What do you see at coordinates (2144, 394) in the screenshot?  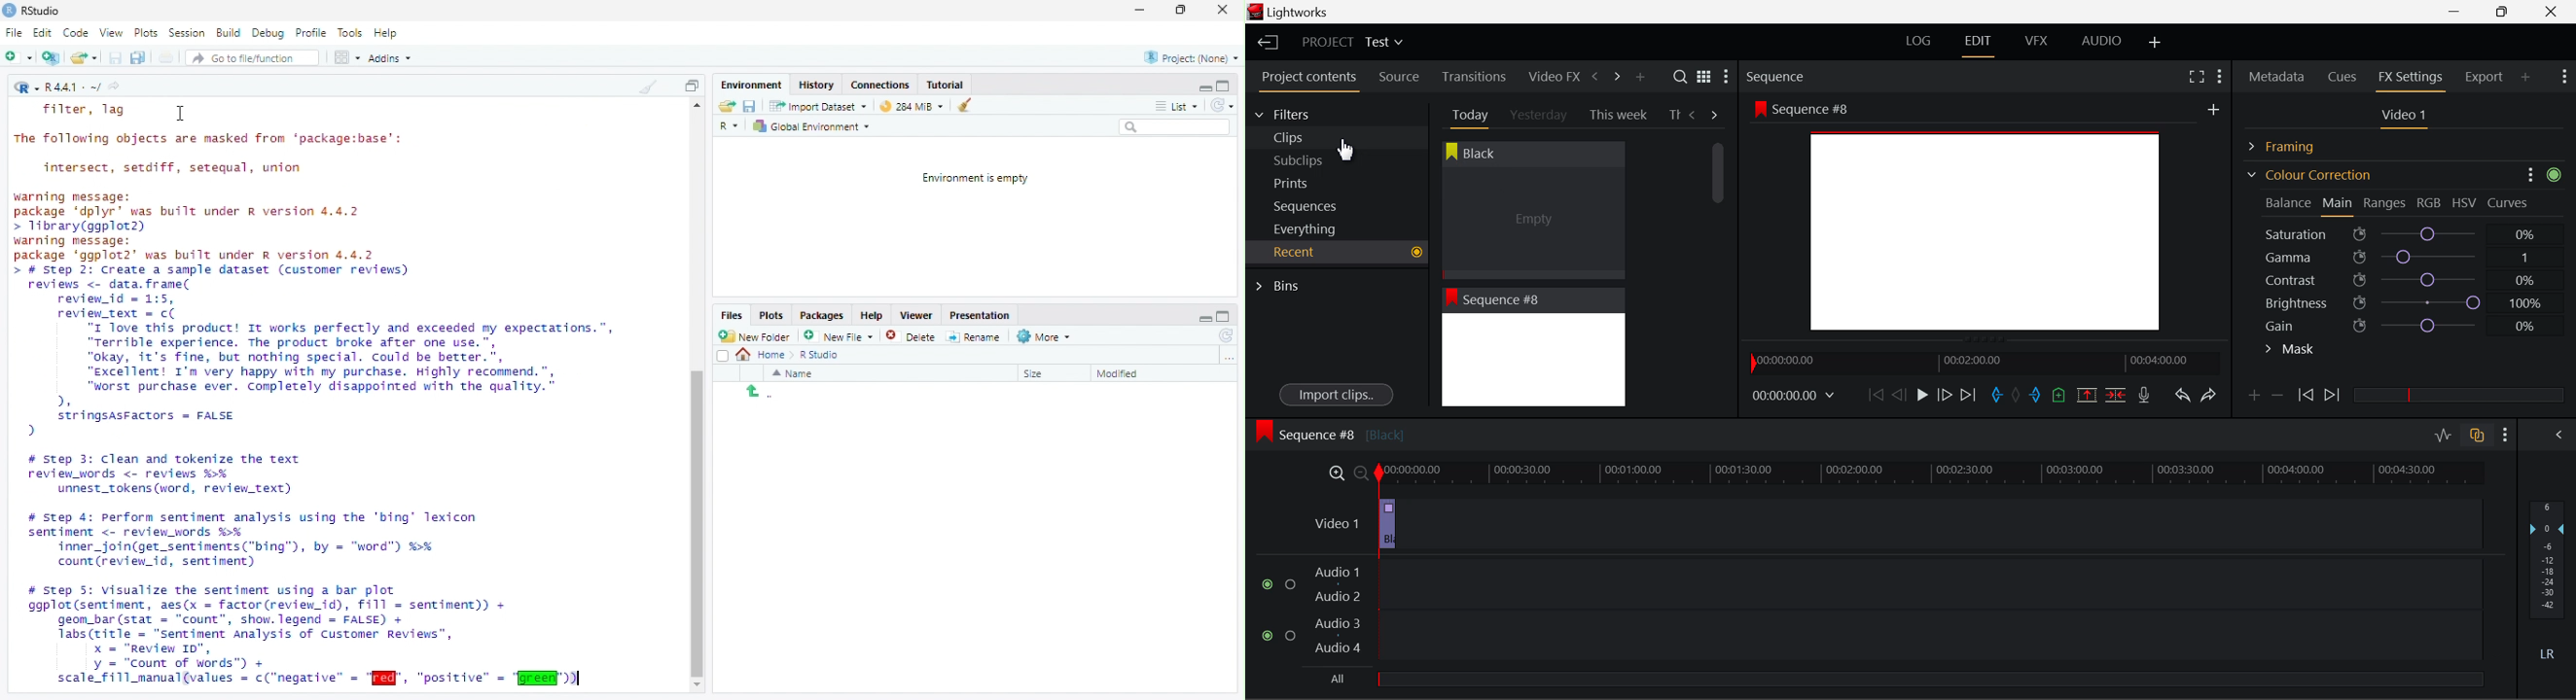 I see `Recrod Voiceover` at bounding box center [2144, 394].